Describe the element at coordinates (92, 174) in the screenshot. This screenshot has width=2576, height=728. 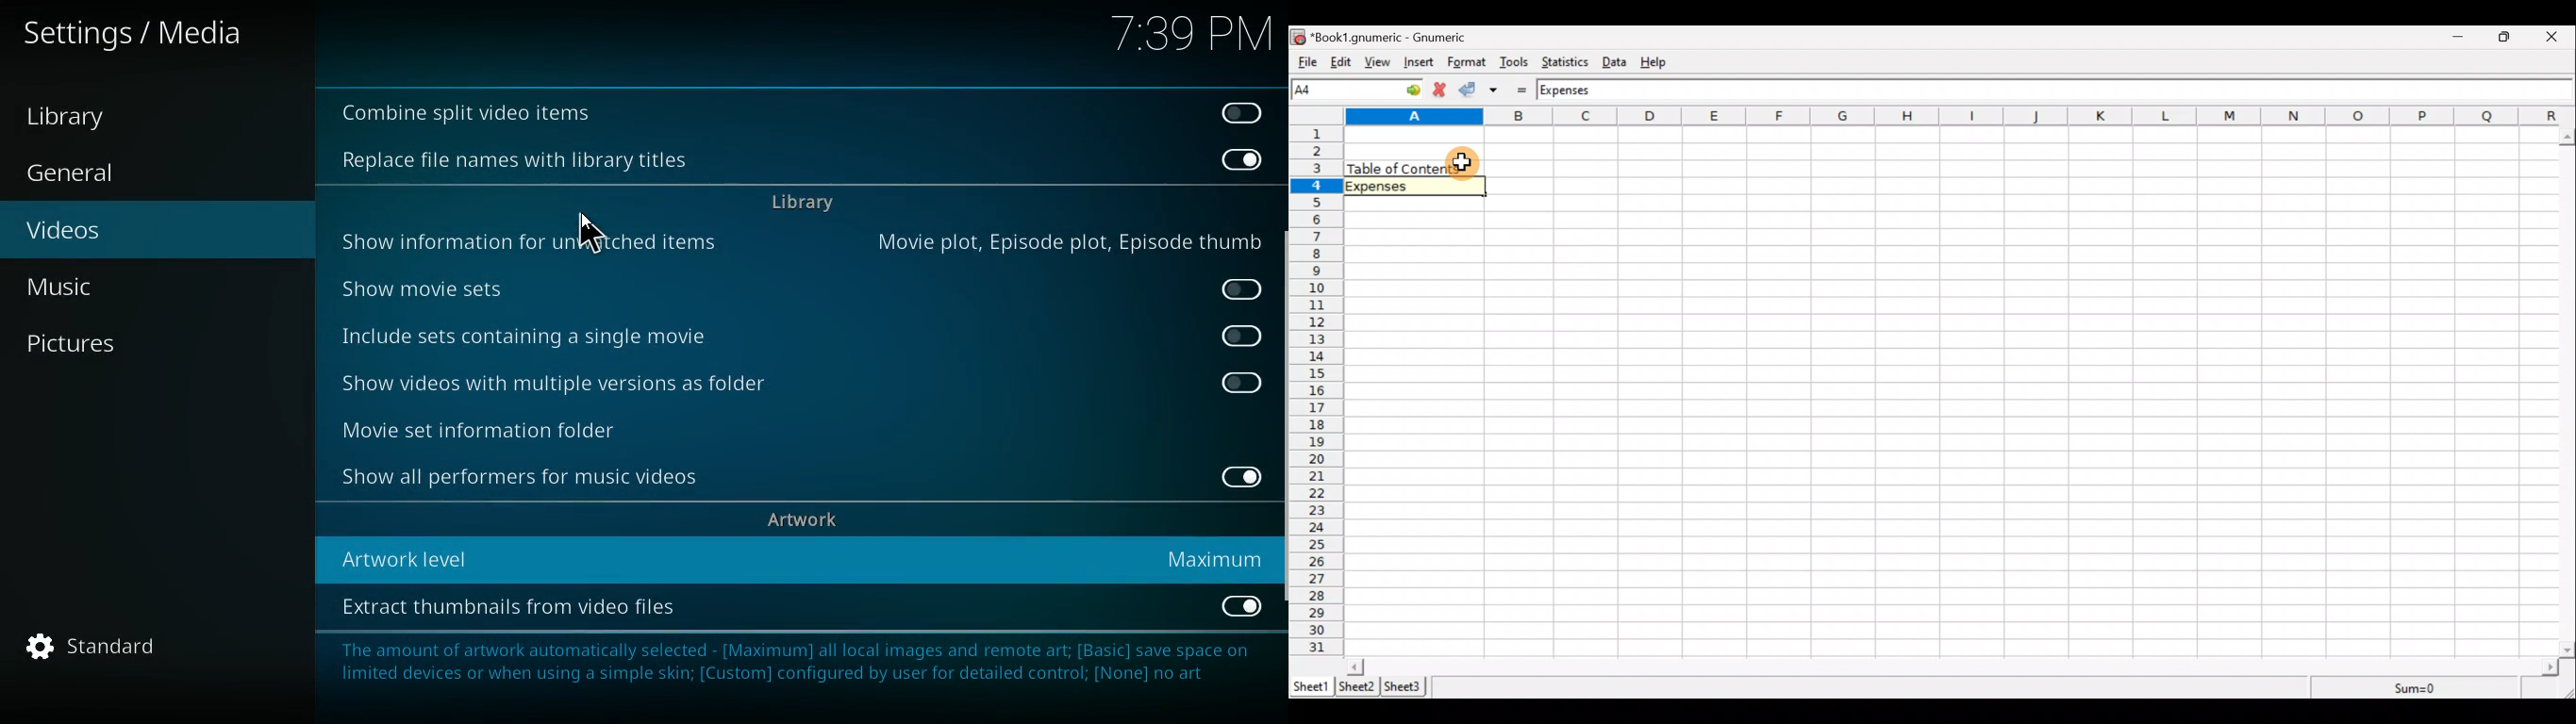
I see `General` at that location.